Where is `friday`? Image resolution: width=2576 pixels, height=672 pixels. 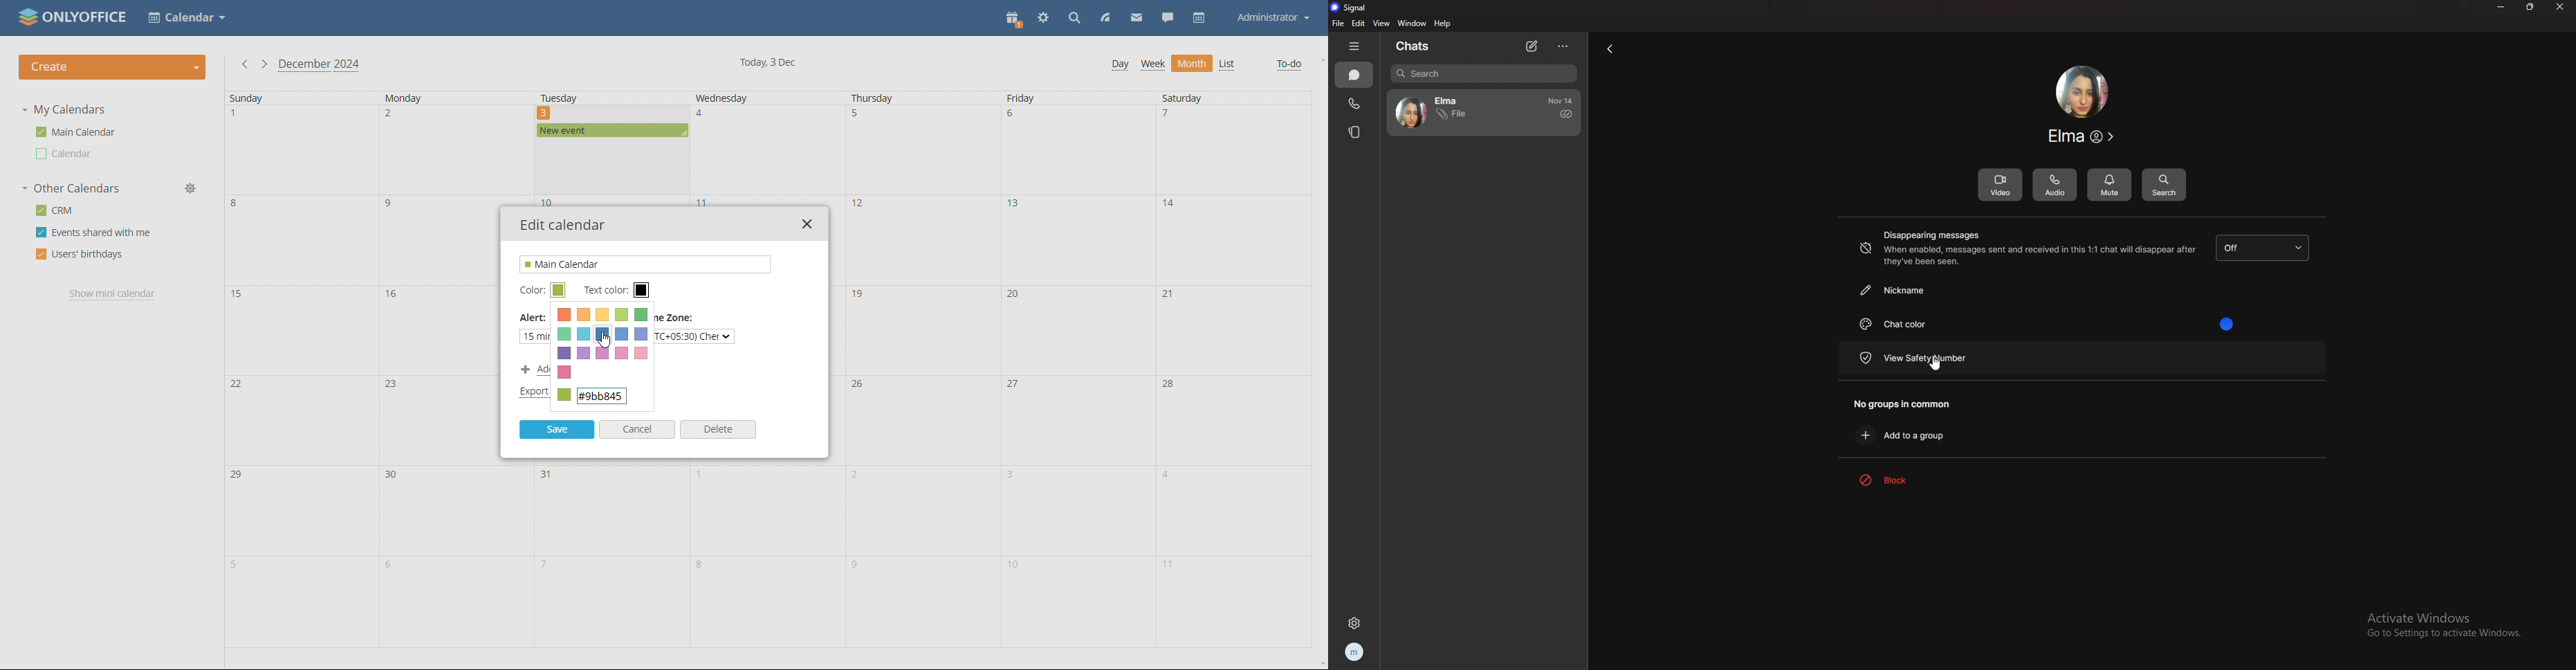 friday is located at coordinates (1042, 98).